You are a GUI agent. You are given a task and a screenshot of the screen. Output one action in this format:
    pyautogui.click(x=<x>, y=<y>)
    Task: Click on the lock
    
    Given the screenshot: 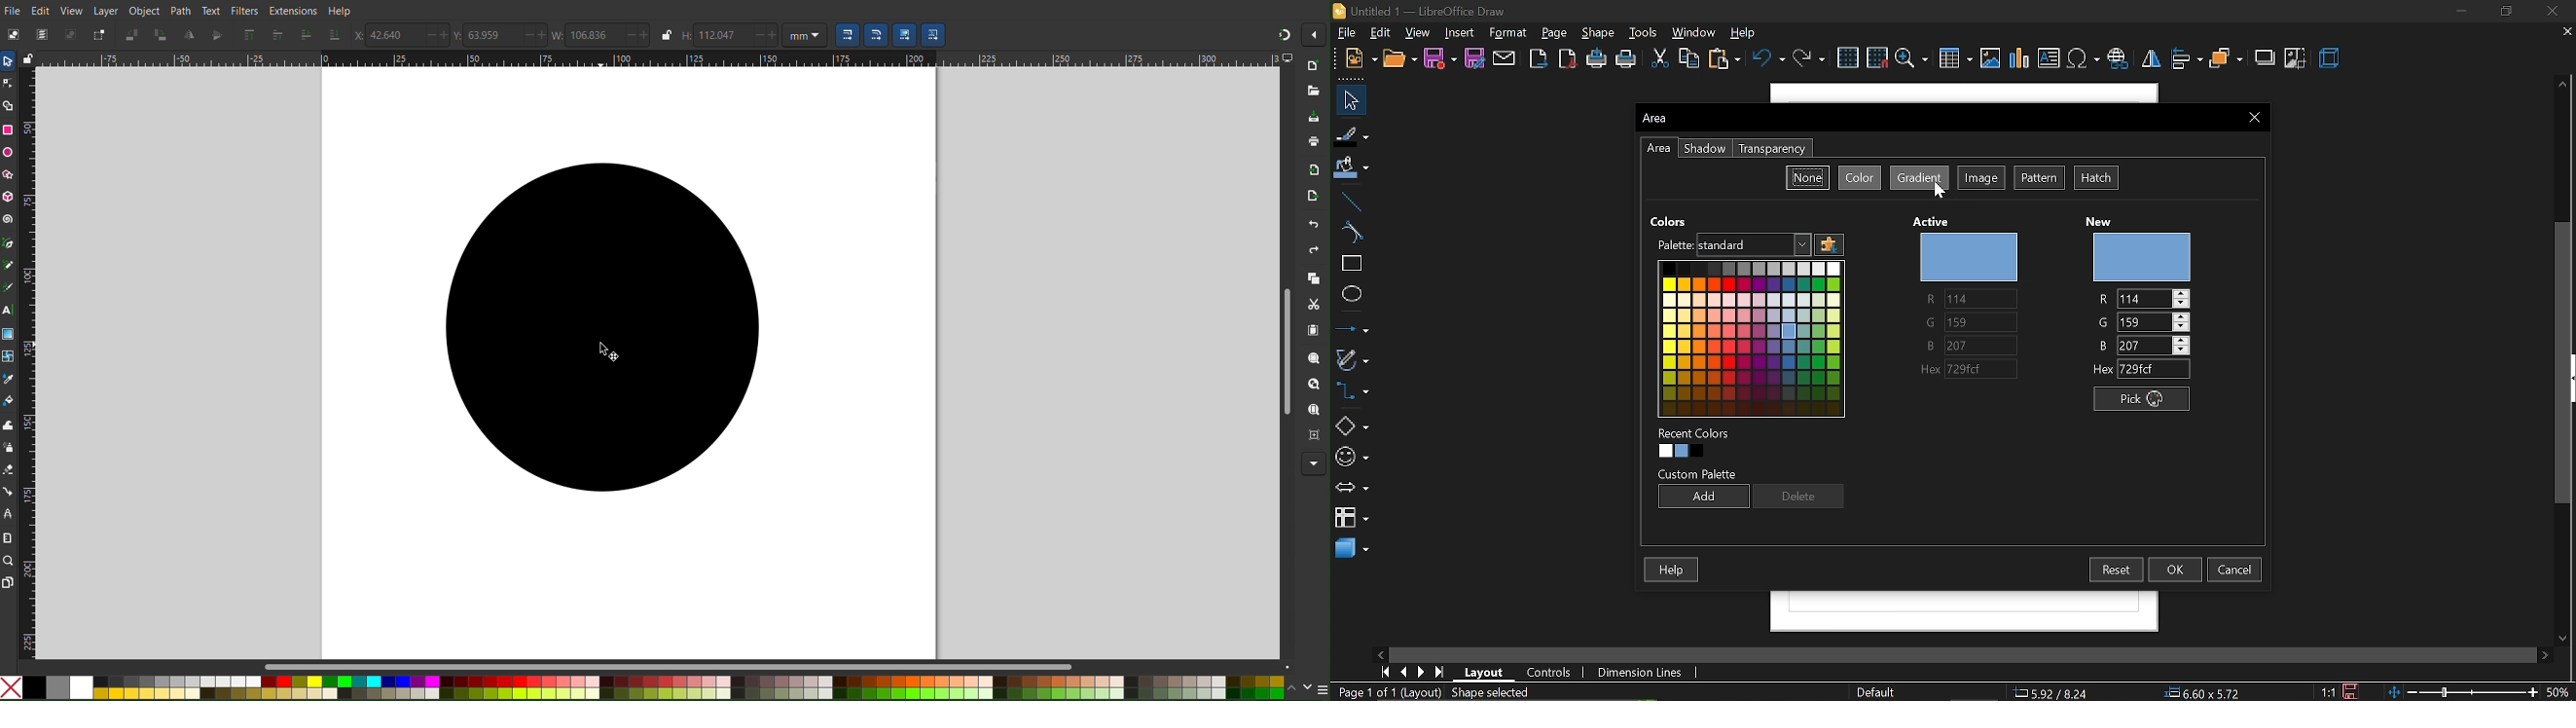 What is the action you would take?
    pyautogui.click(x=27, y=58)
    